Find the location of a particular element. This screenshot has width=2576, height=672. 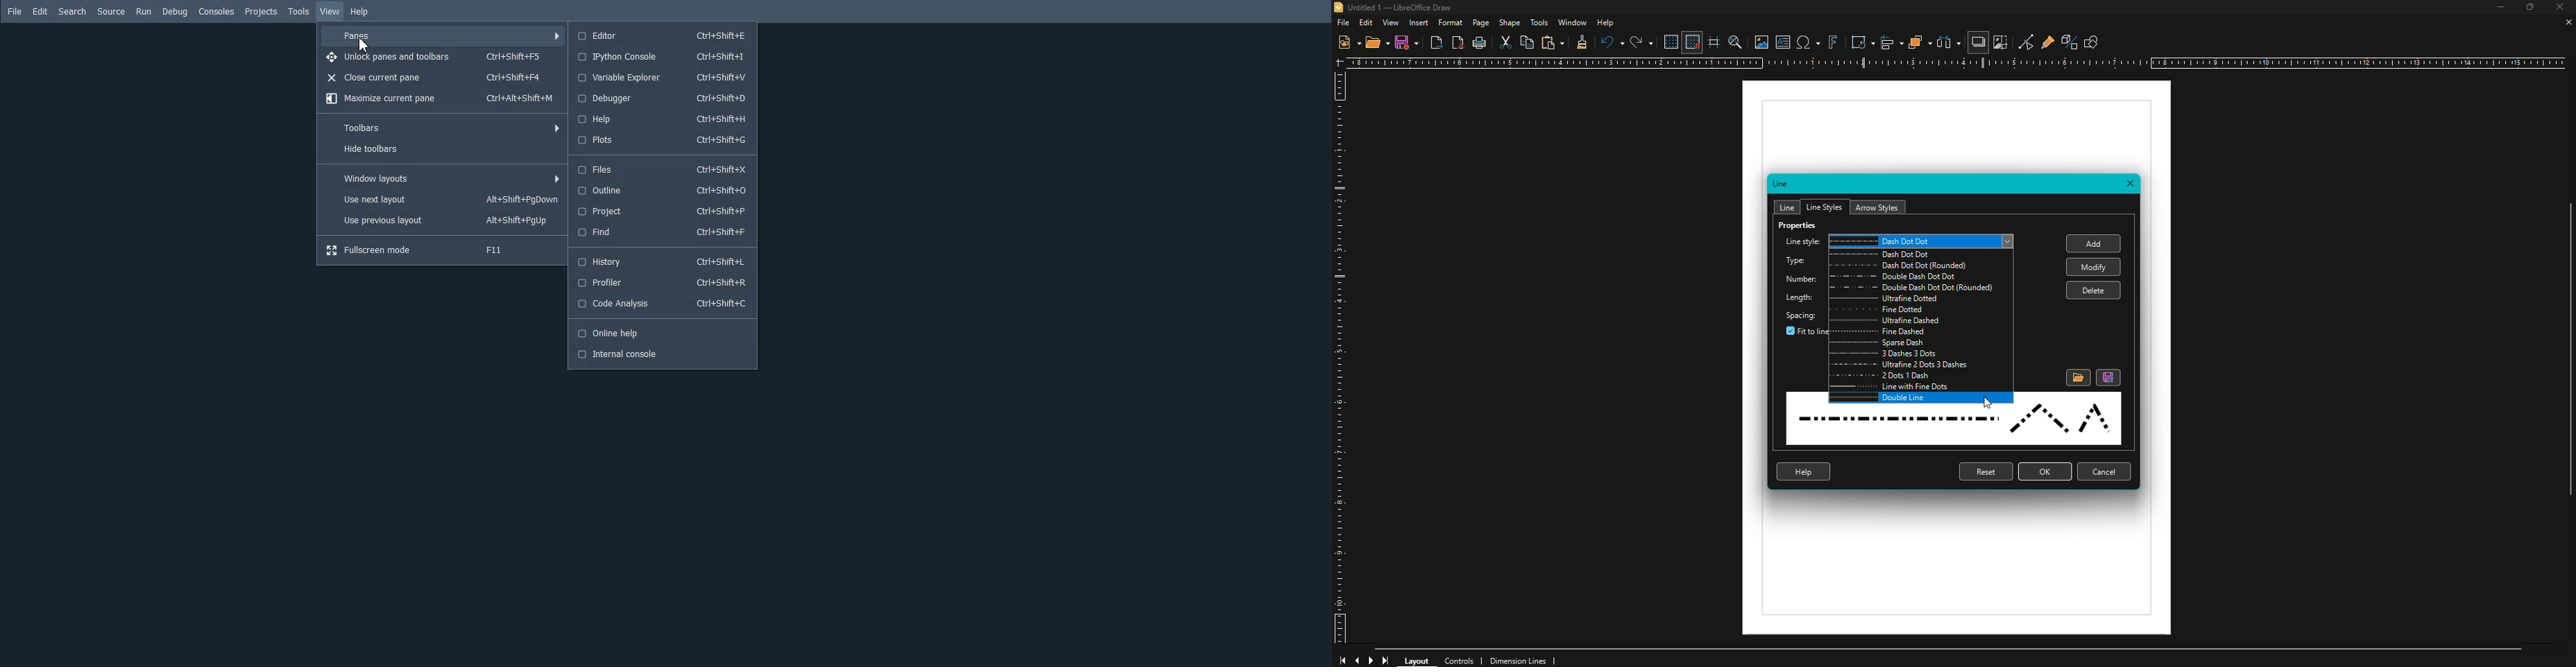

Tools is located at coordinates (1539, 23).